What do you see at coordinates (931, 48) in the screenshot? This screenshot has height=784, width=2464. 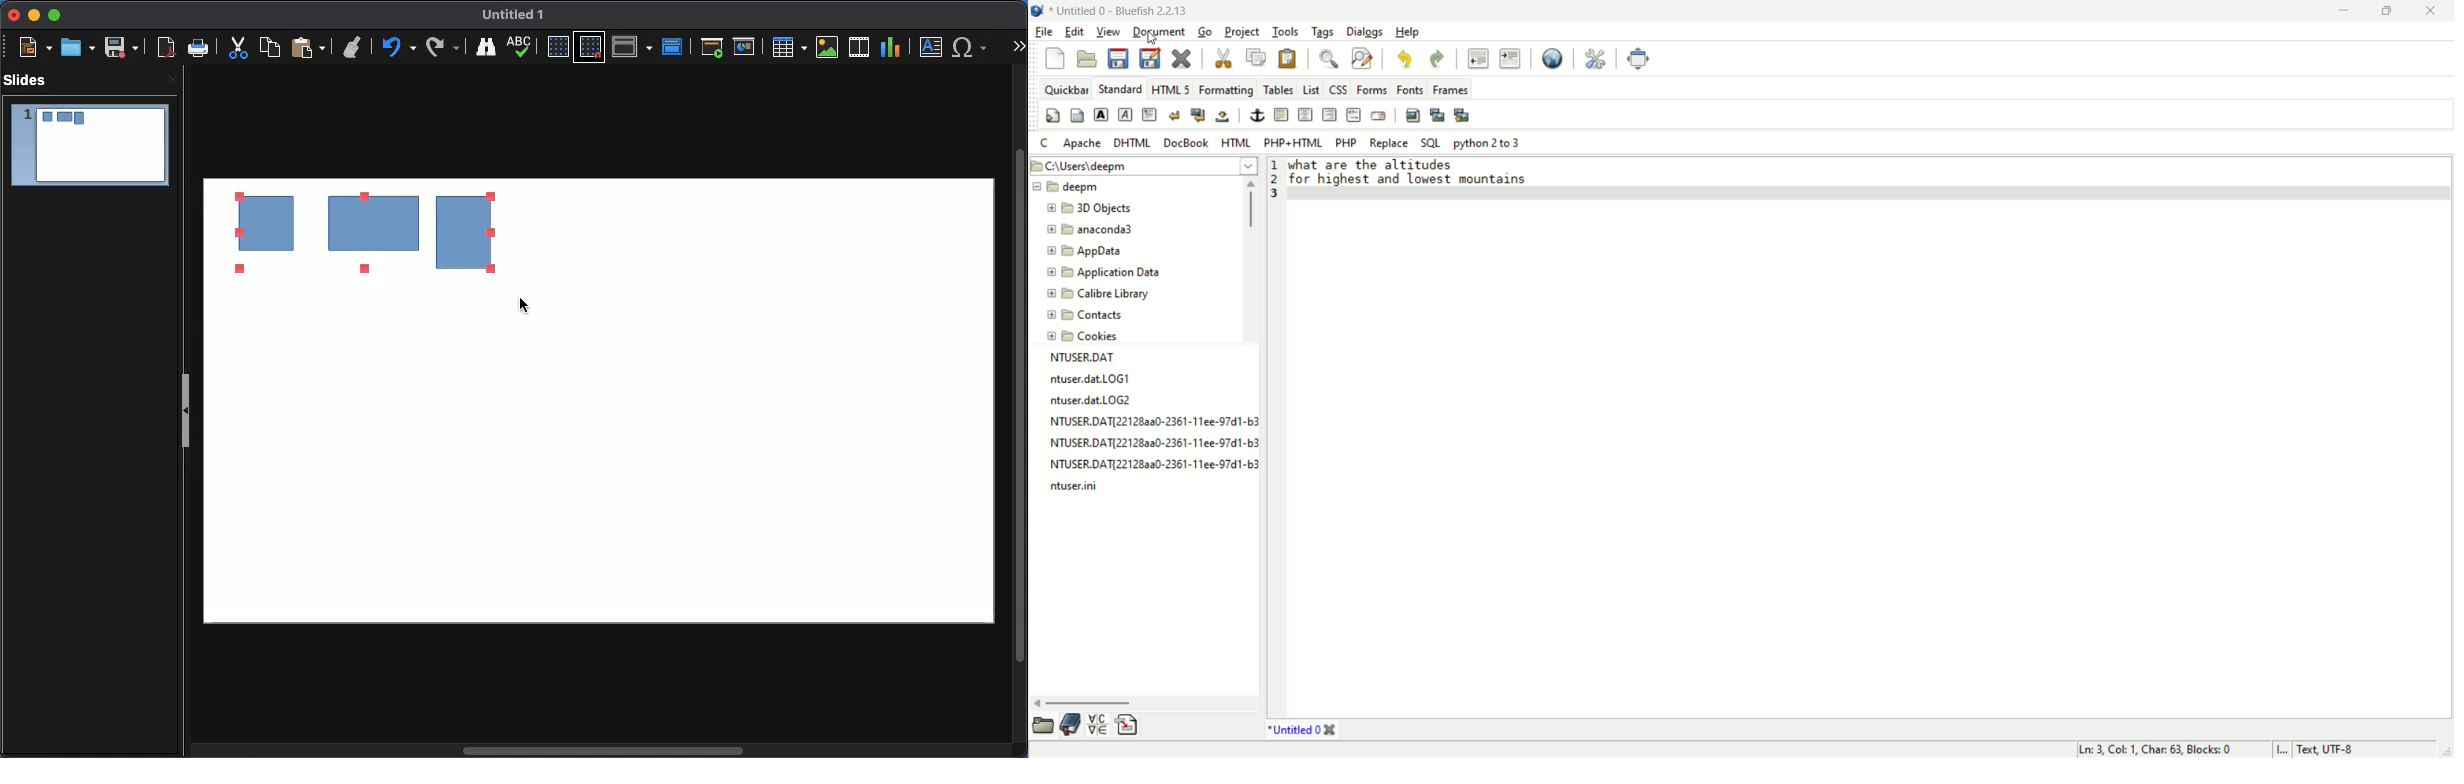 I see `Textbox` at bounding box center [931, 48].